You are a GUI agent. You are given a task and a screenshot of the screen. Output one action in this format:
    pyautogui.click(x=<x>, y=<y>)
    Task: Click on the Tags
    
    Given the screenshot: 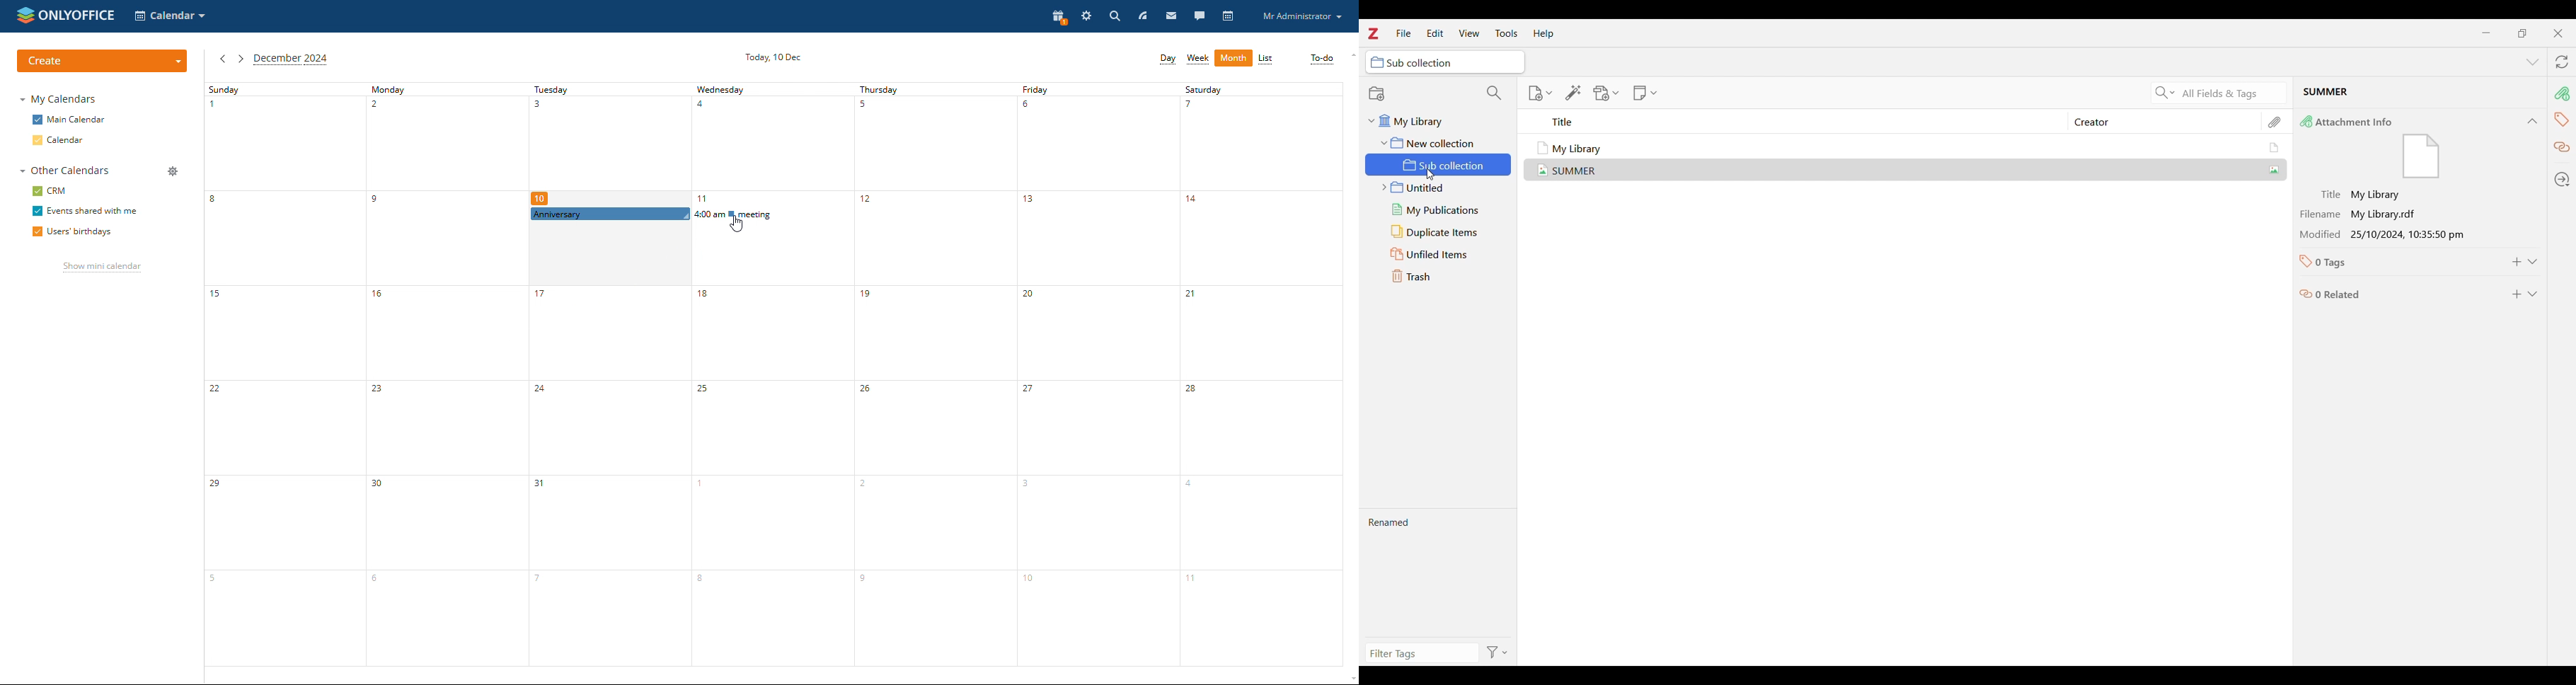 What is the action you would take?
    pyautogui.click(x=2563, y=119)
    